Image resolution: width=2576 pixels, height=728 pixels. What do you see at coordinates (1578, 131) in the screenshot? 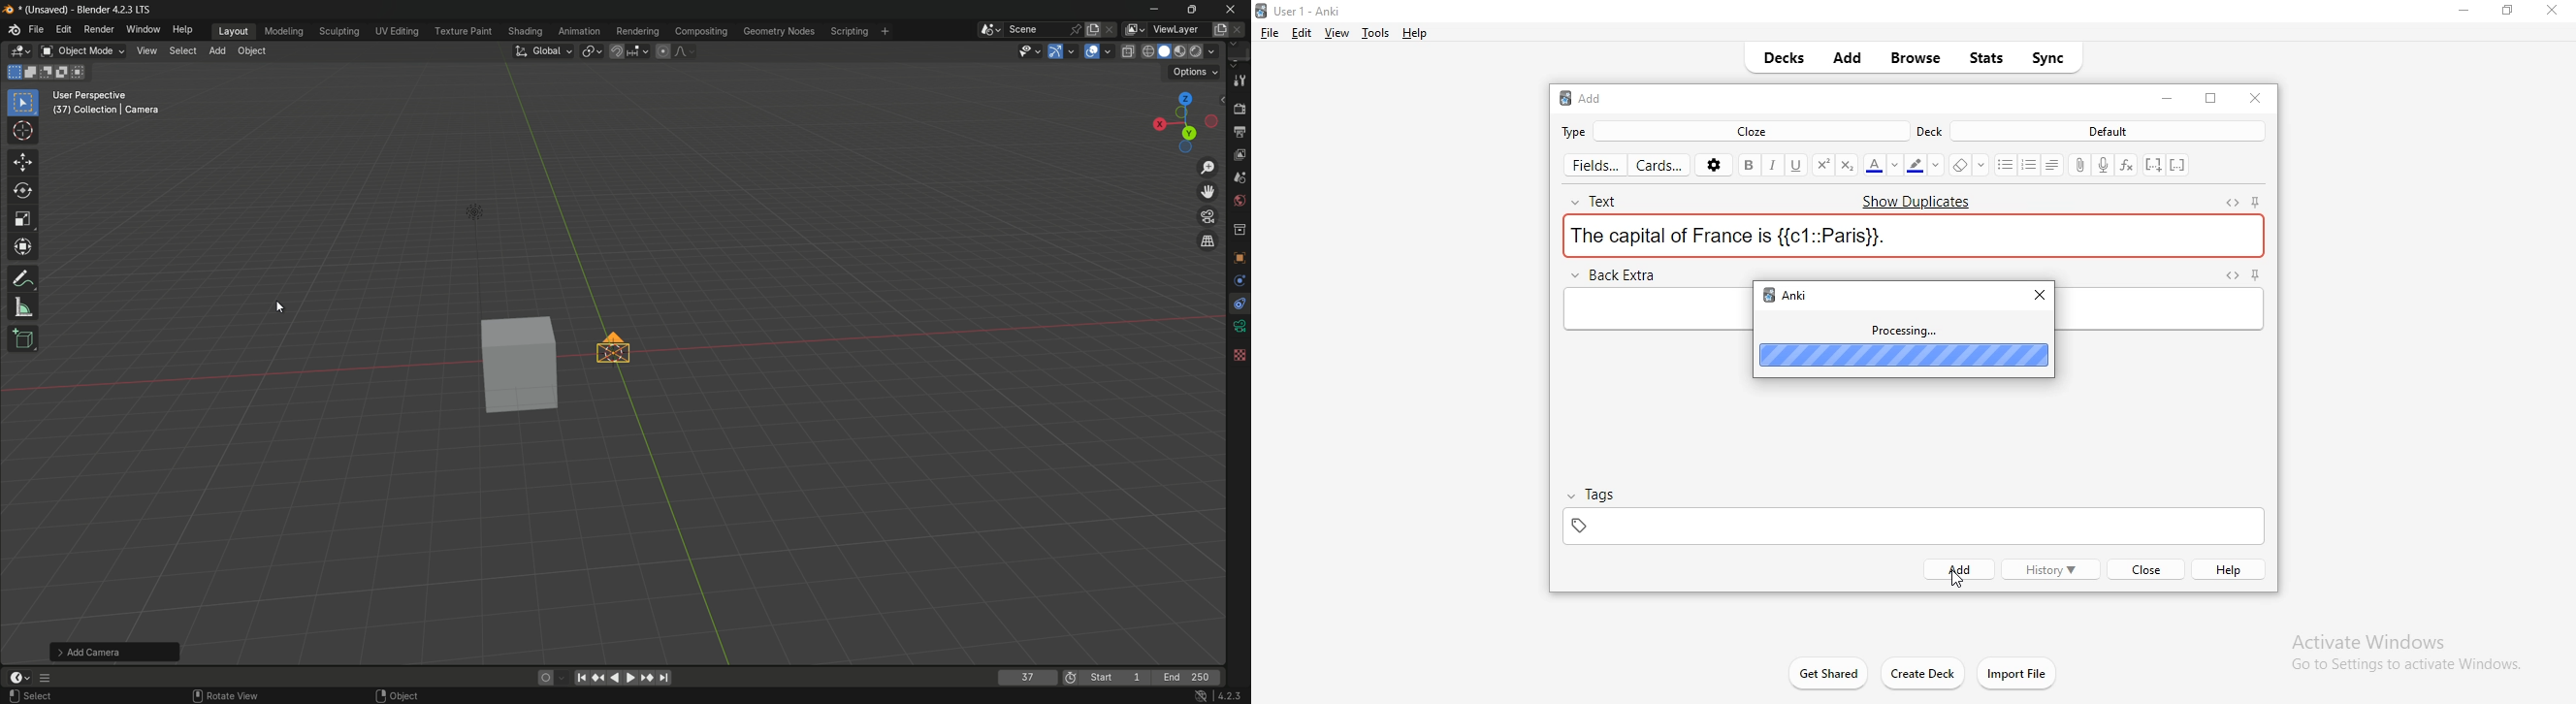
I see `type` at bounding box center [1578, 131].